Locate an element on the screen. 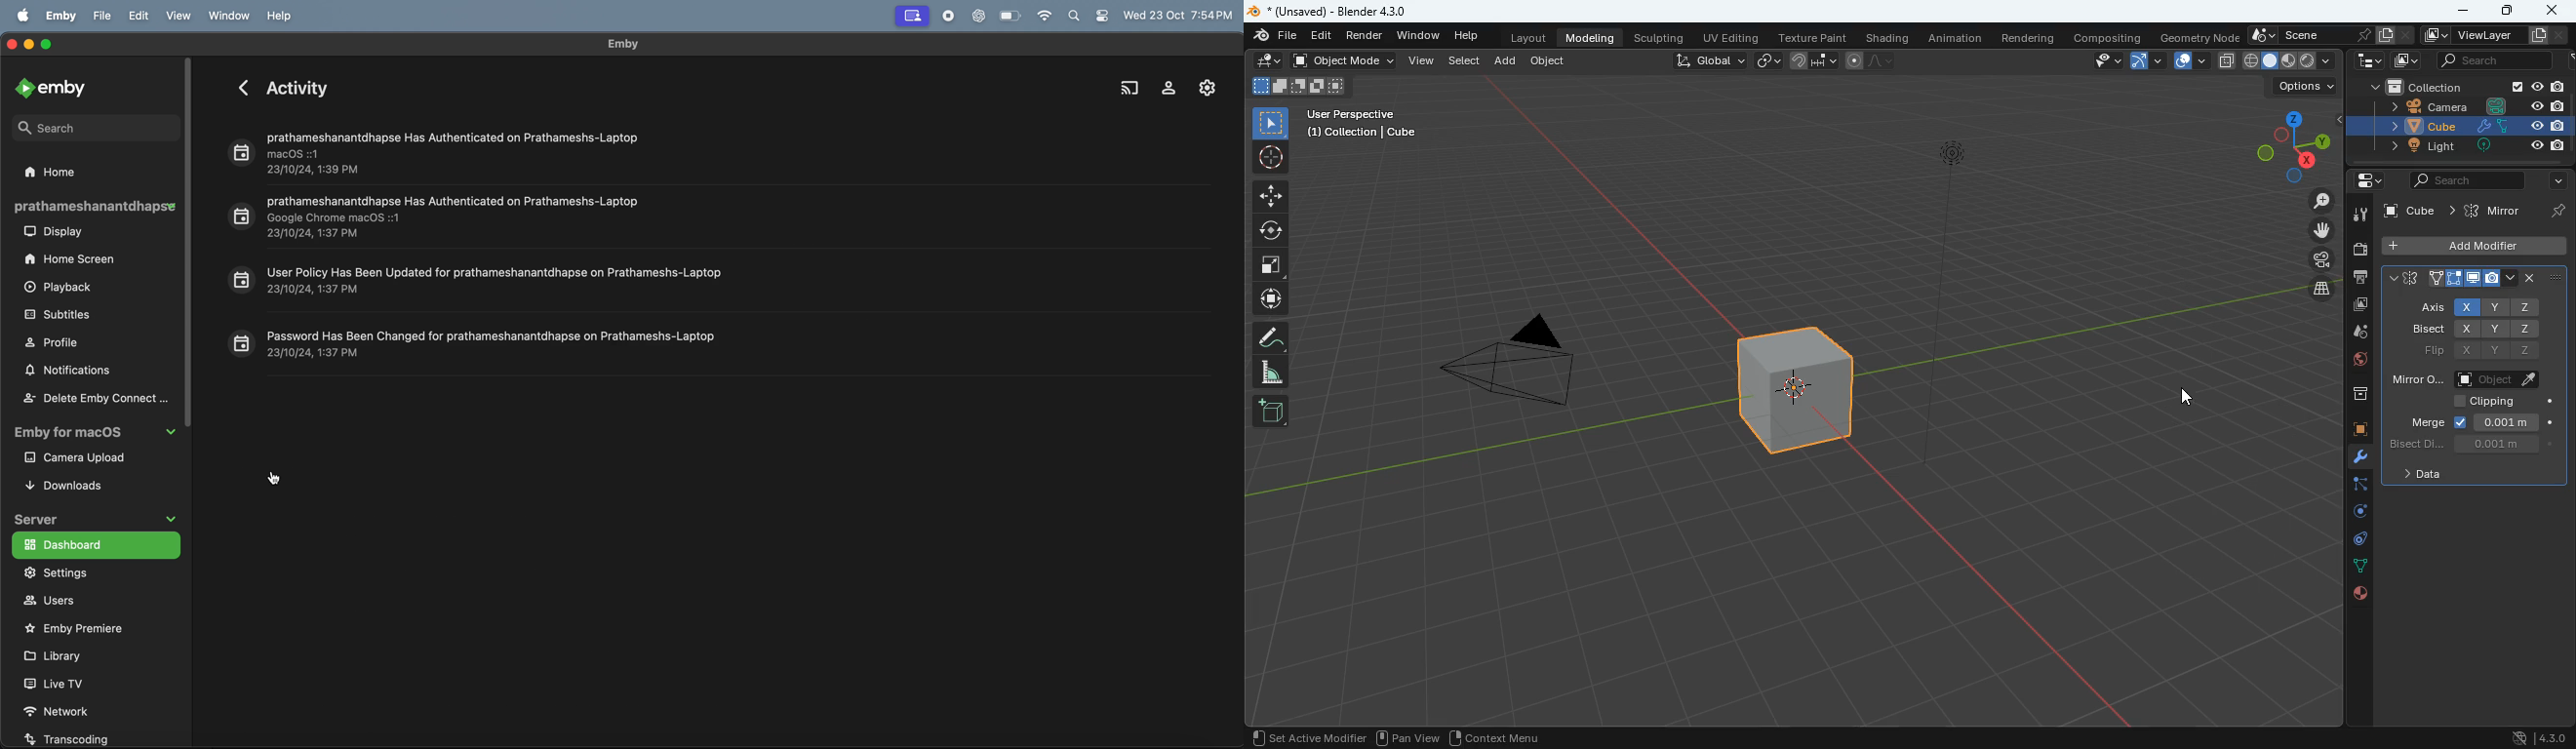   is located at coordinates (2557, 105).